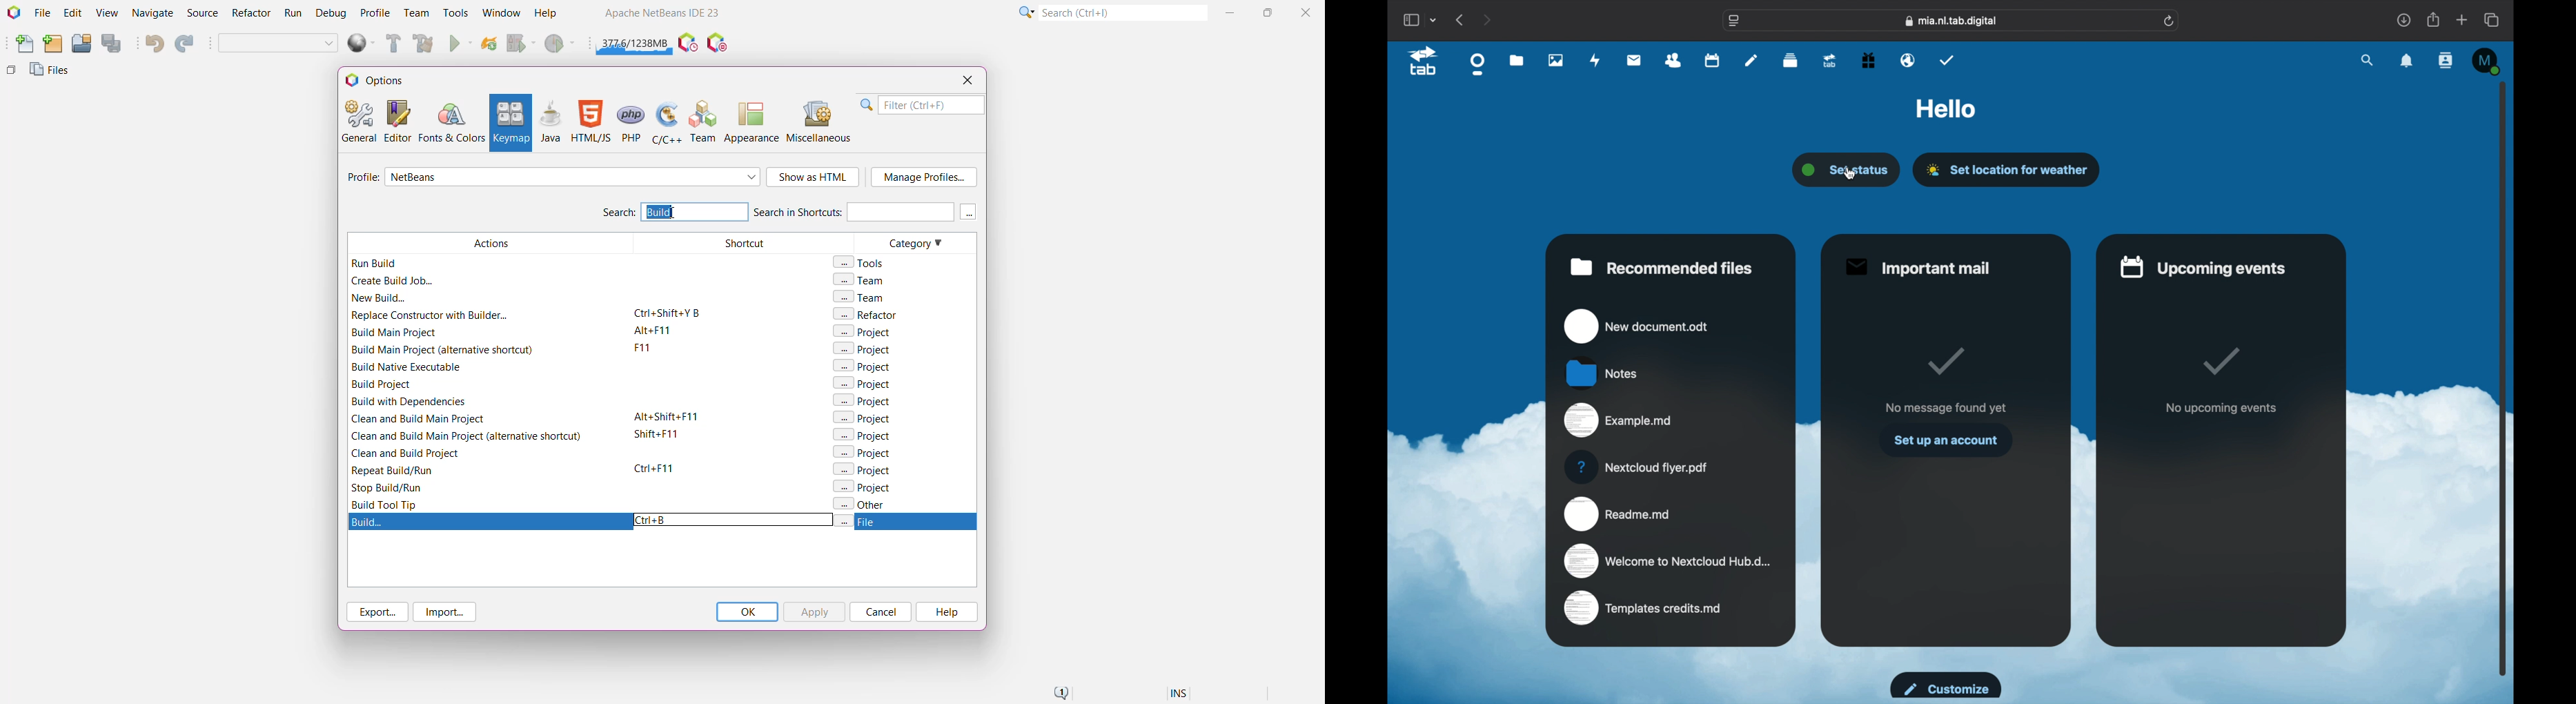  I want to click on next, so click(1487, 20).